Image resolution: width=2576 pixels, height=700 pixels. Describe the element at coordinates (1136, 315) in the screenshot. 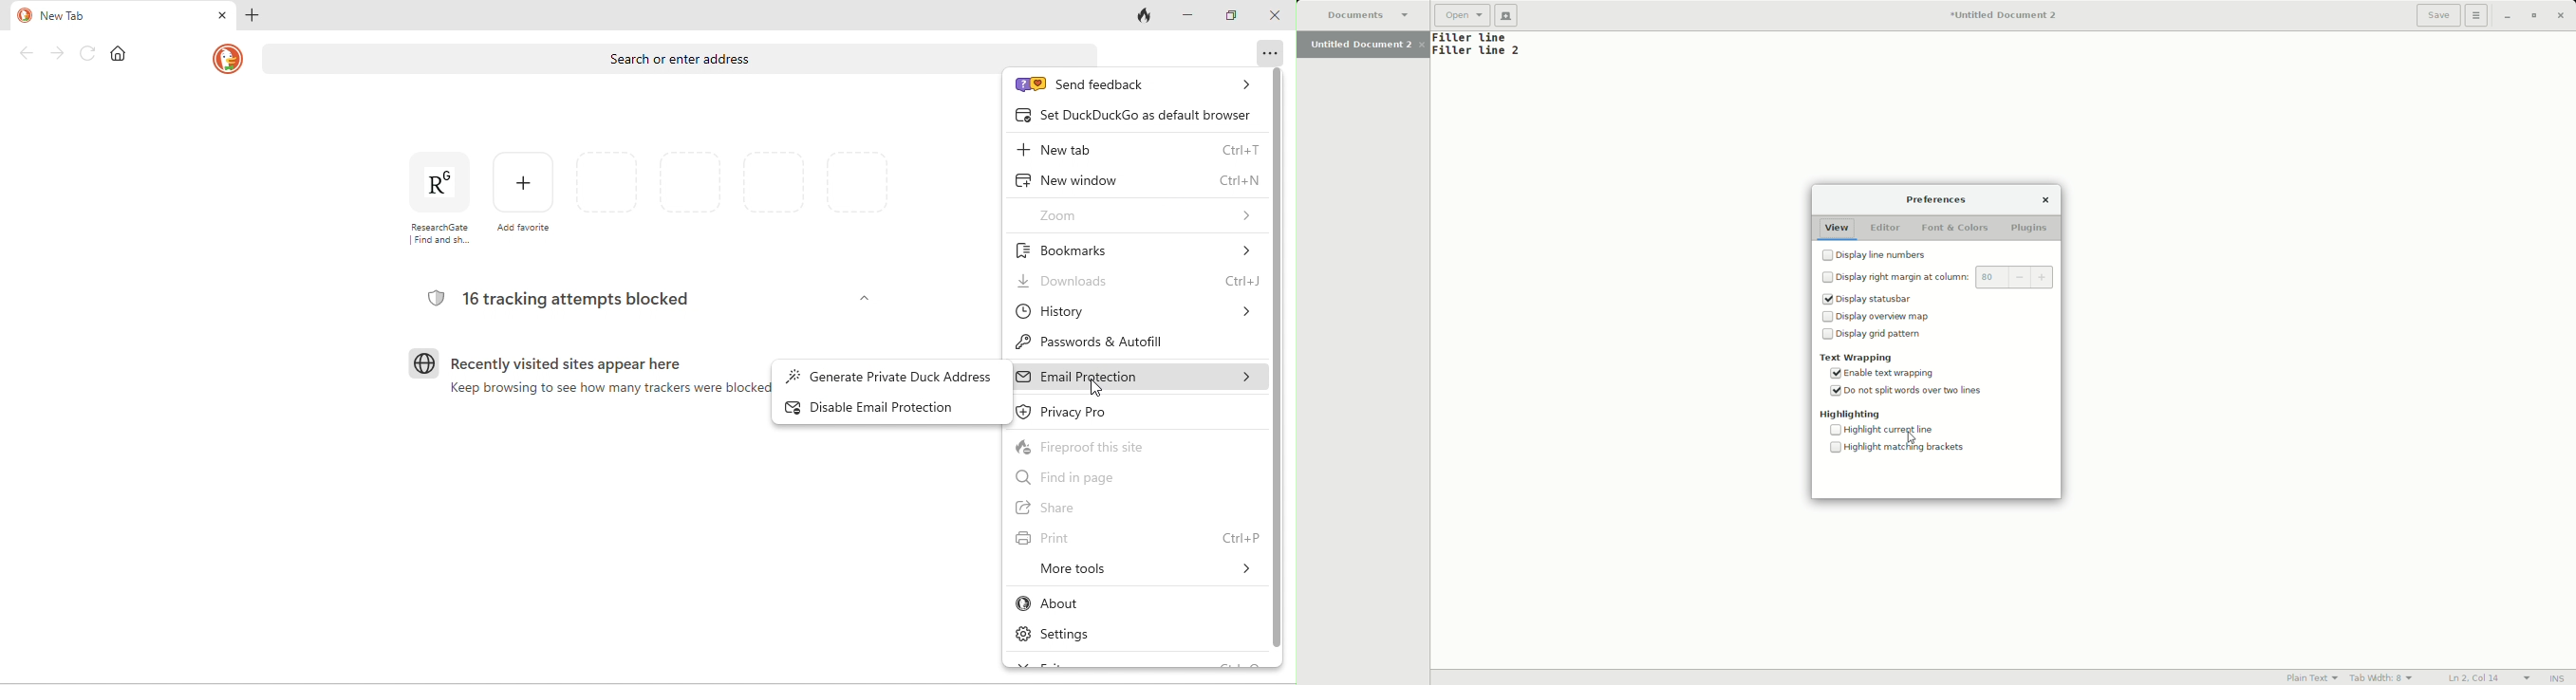

I see `history` at that location.